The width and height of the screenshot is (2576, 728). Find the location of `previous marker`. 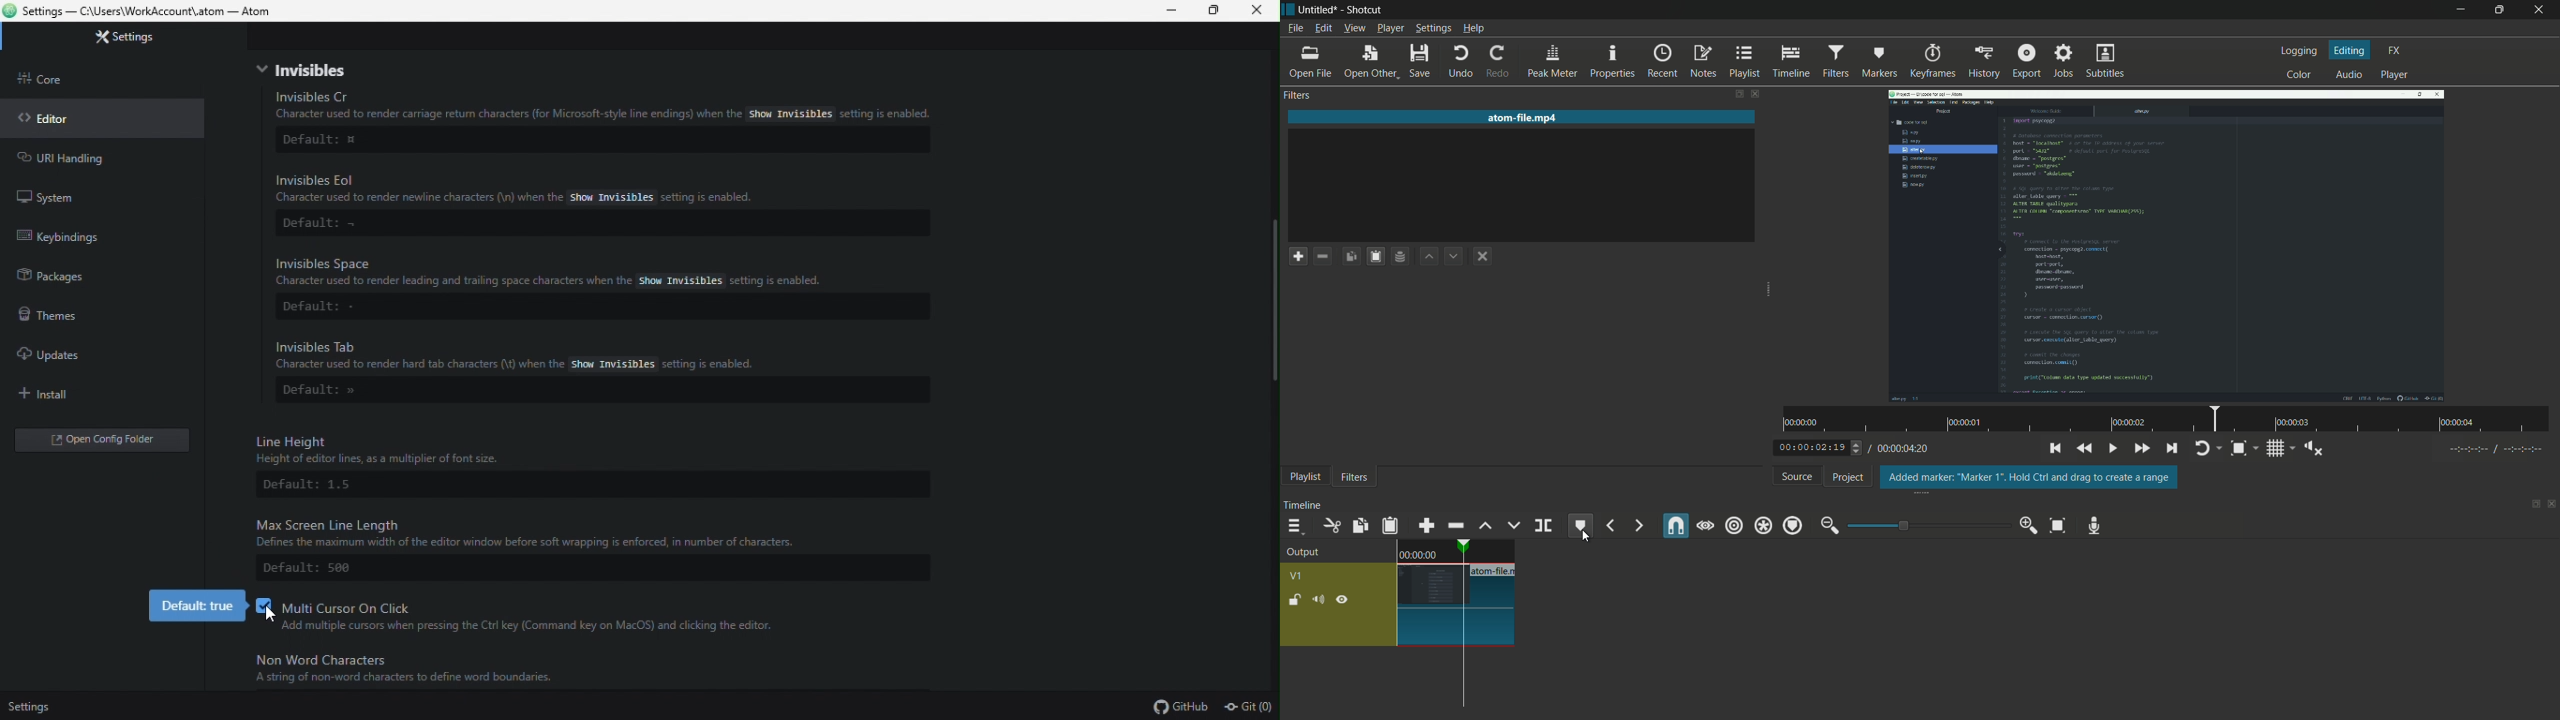

previous marker is located at coordinates (1609, 527).